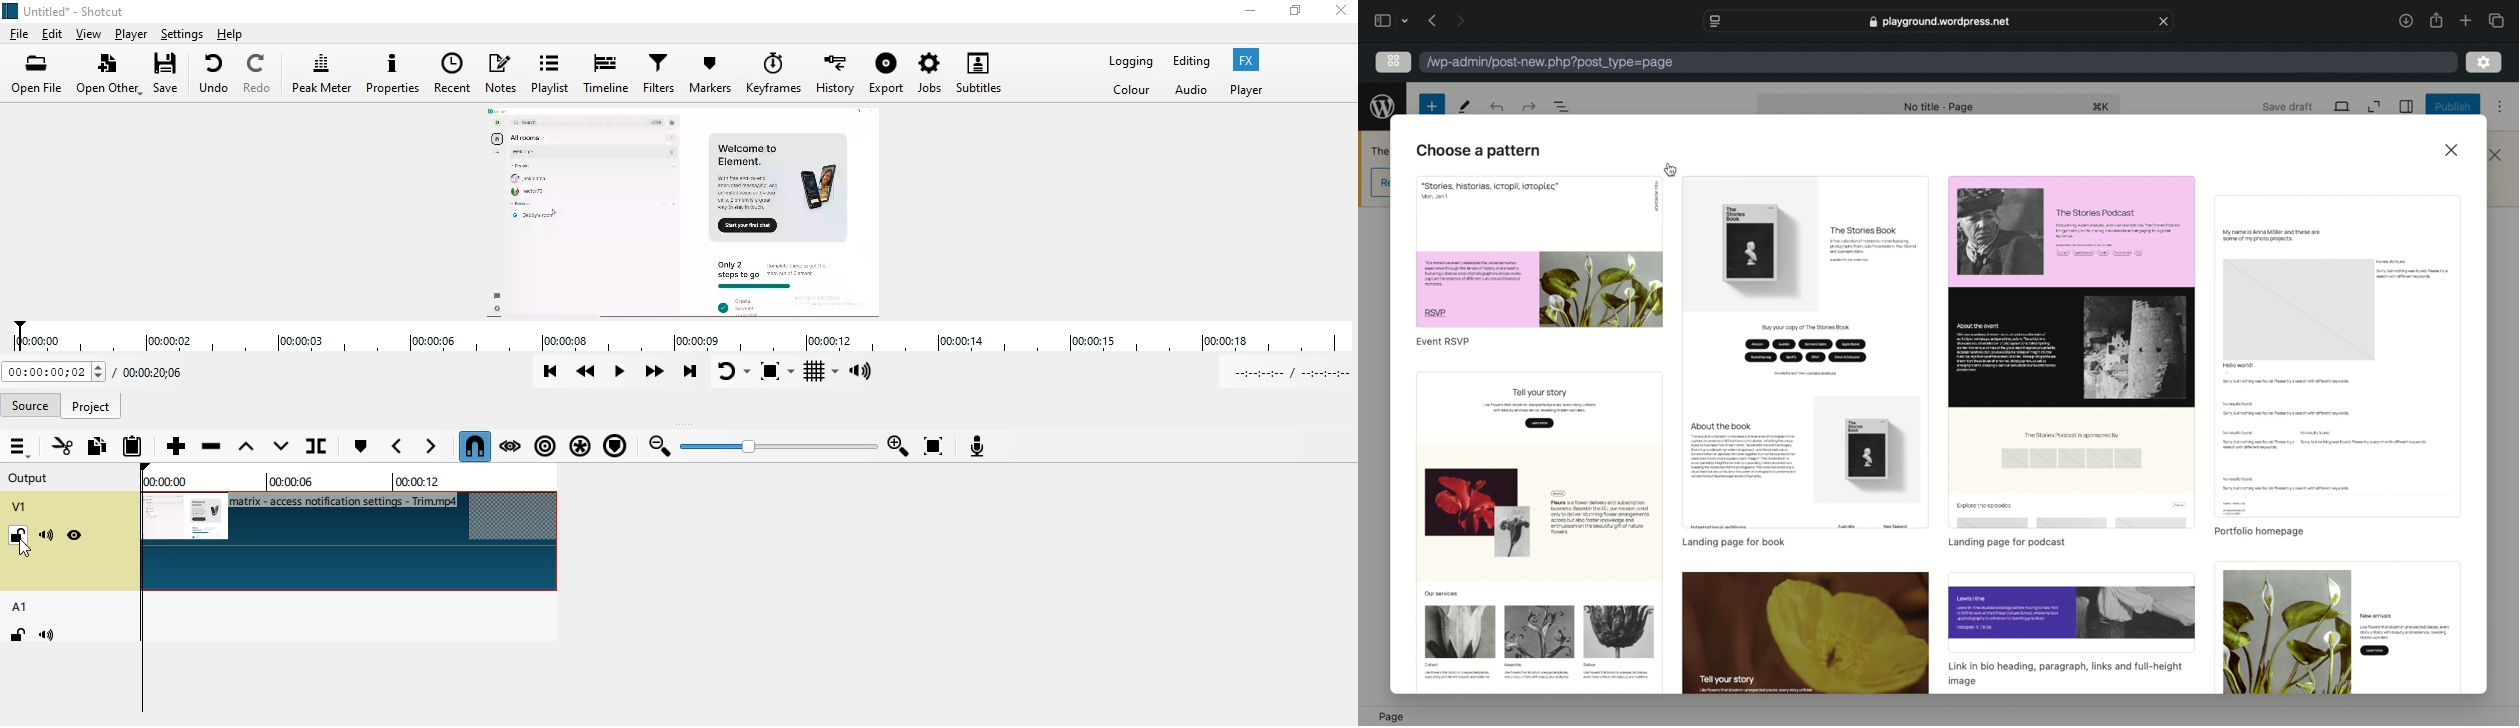 This screenshot has height=728, width=2520. I want to click on undo, so click(215, 74).